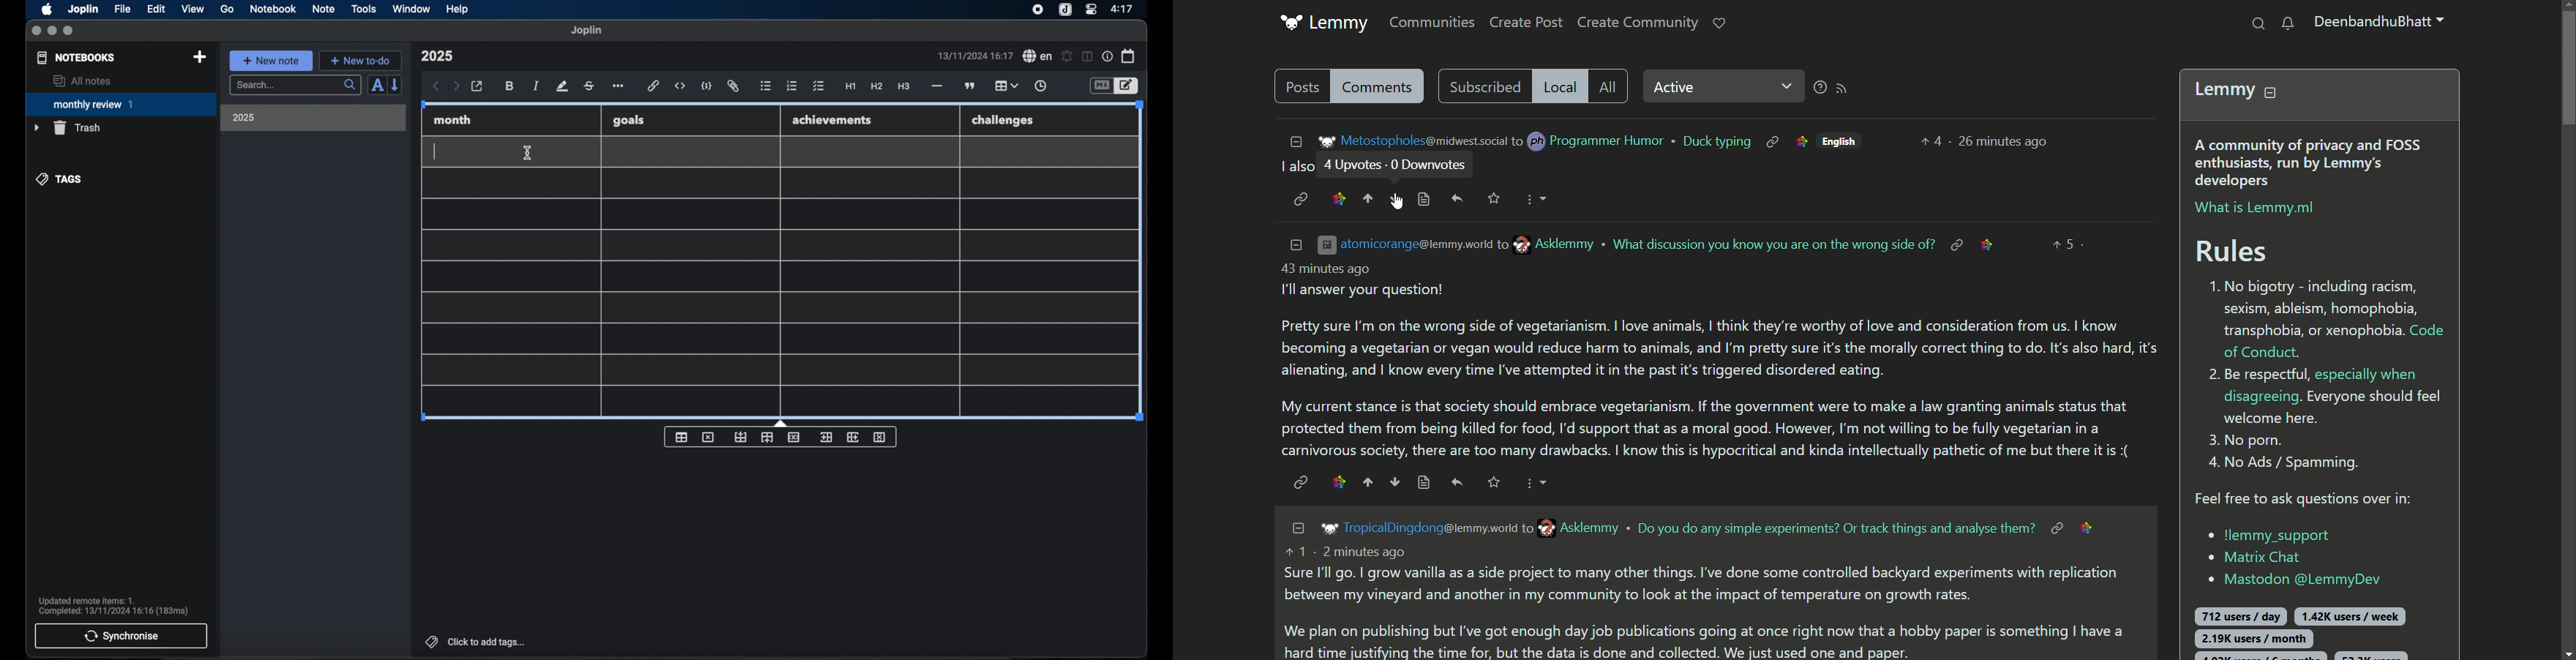  I want to click on numbered list, so click(792, 86).